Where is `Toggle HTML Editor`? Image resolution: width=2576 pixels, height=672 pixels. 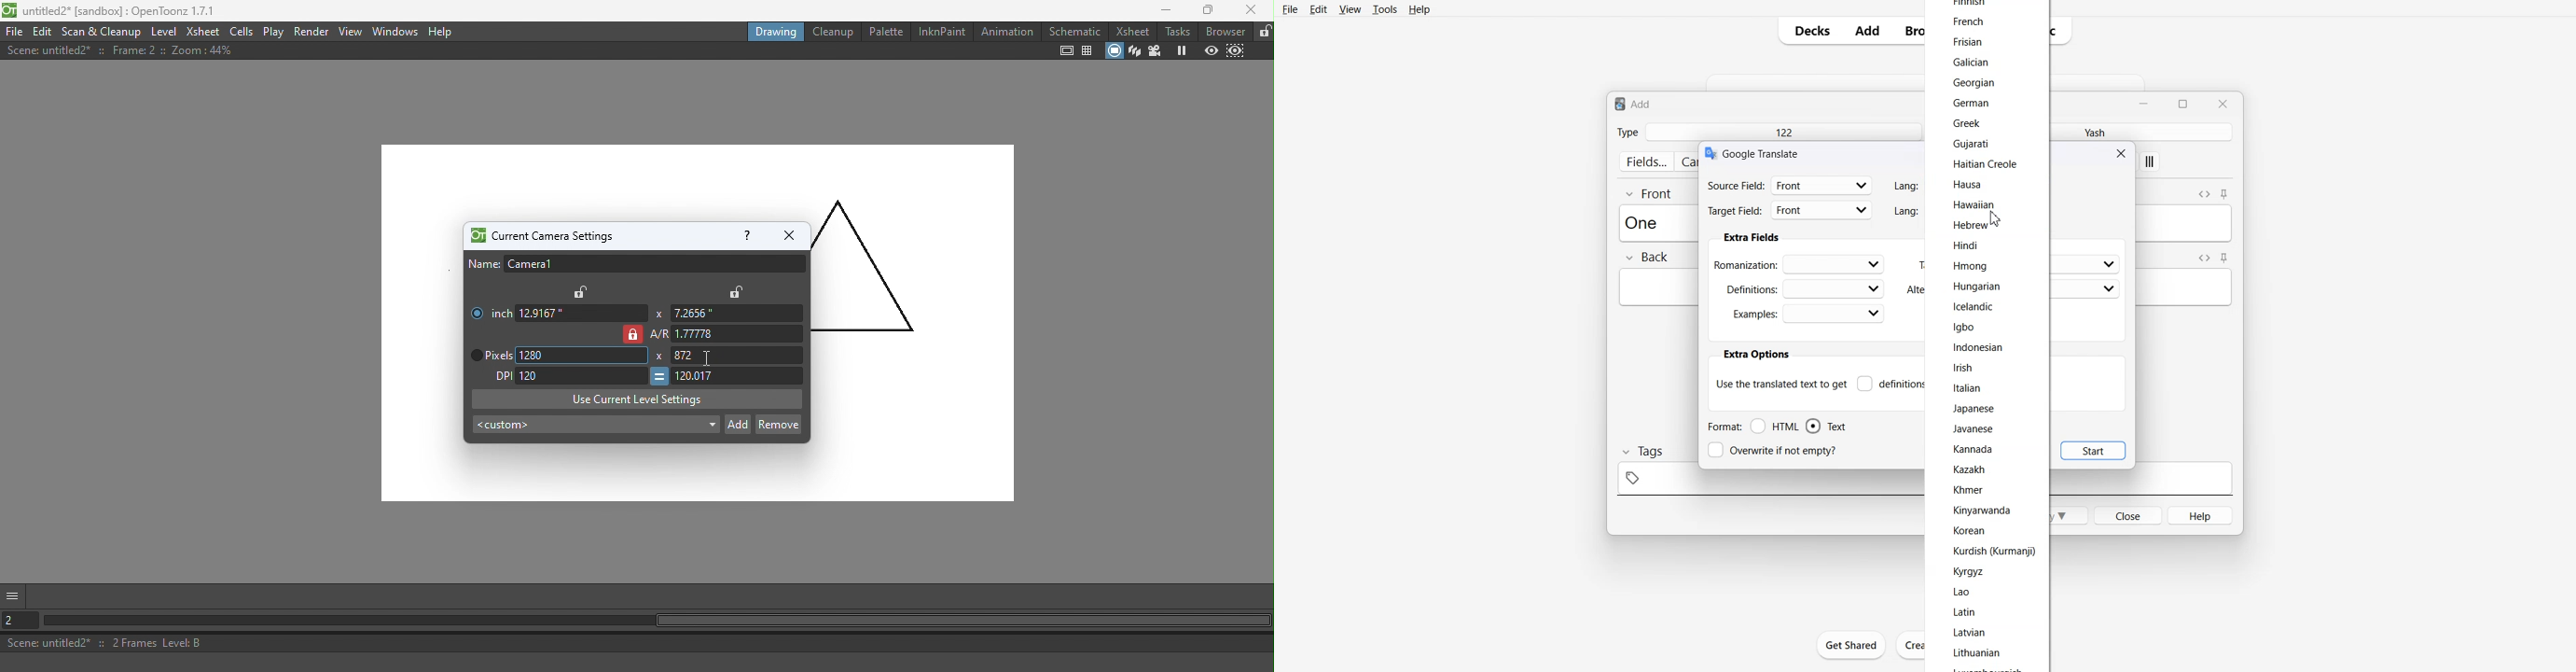
Toggle HTML Editor is located at coordinates (2204, 193).